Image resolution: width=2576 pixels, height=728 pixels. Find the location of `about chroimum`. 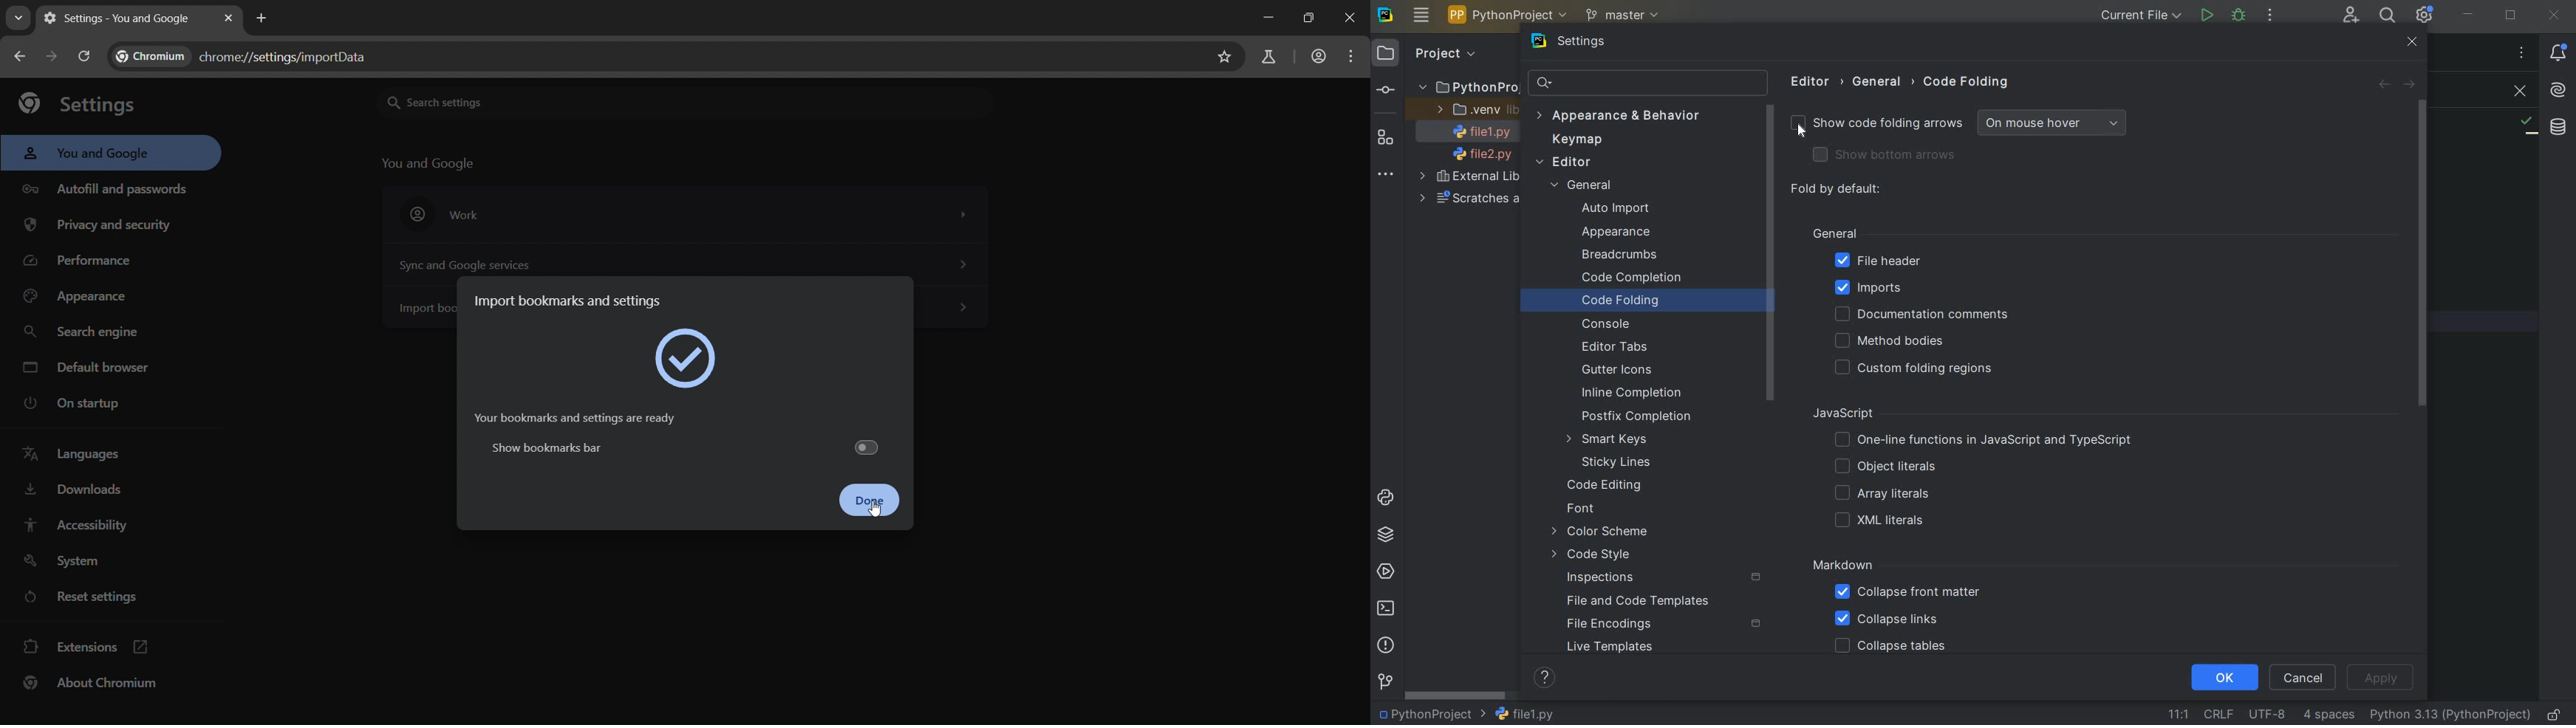

about chroimum is located at coordinates (98, 683).